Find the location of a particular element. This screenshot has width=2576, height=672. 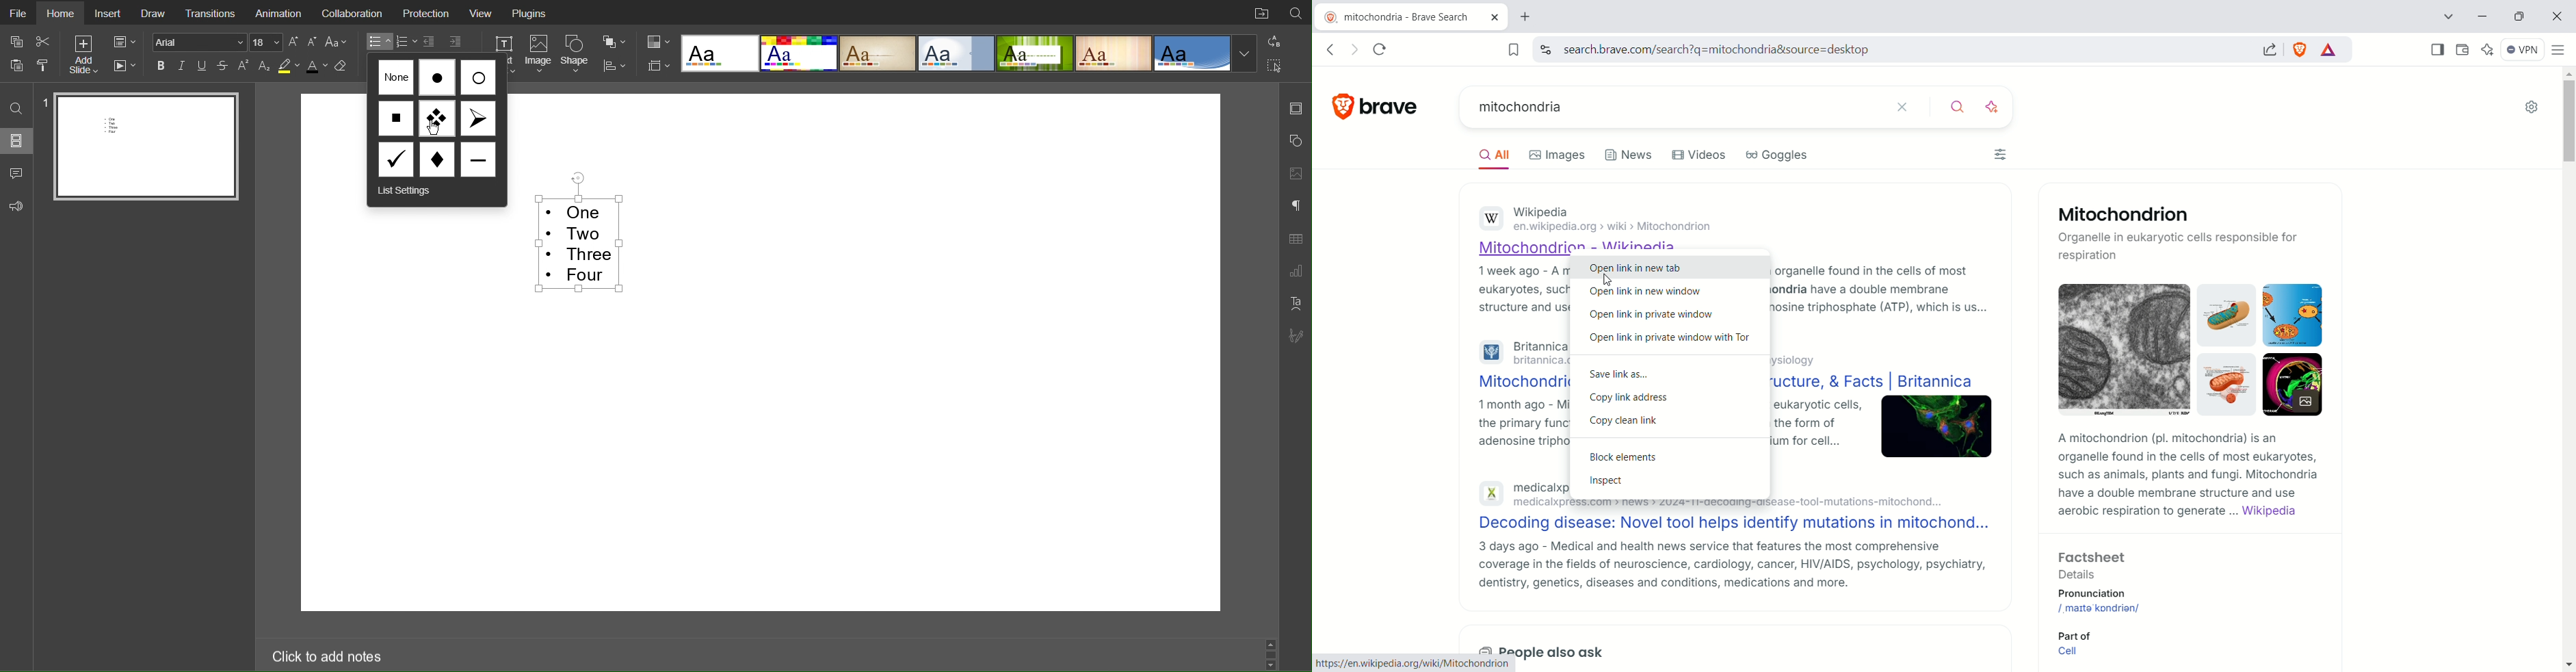

new tab is located at coordinates (1528, 16).